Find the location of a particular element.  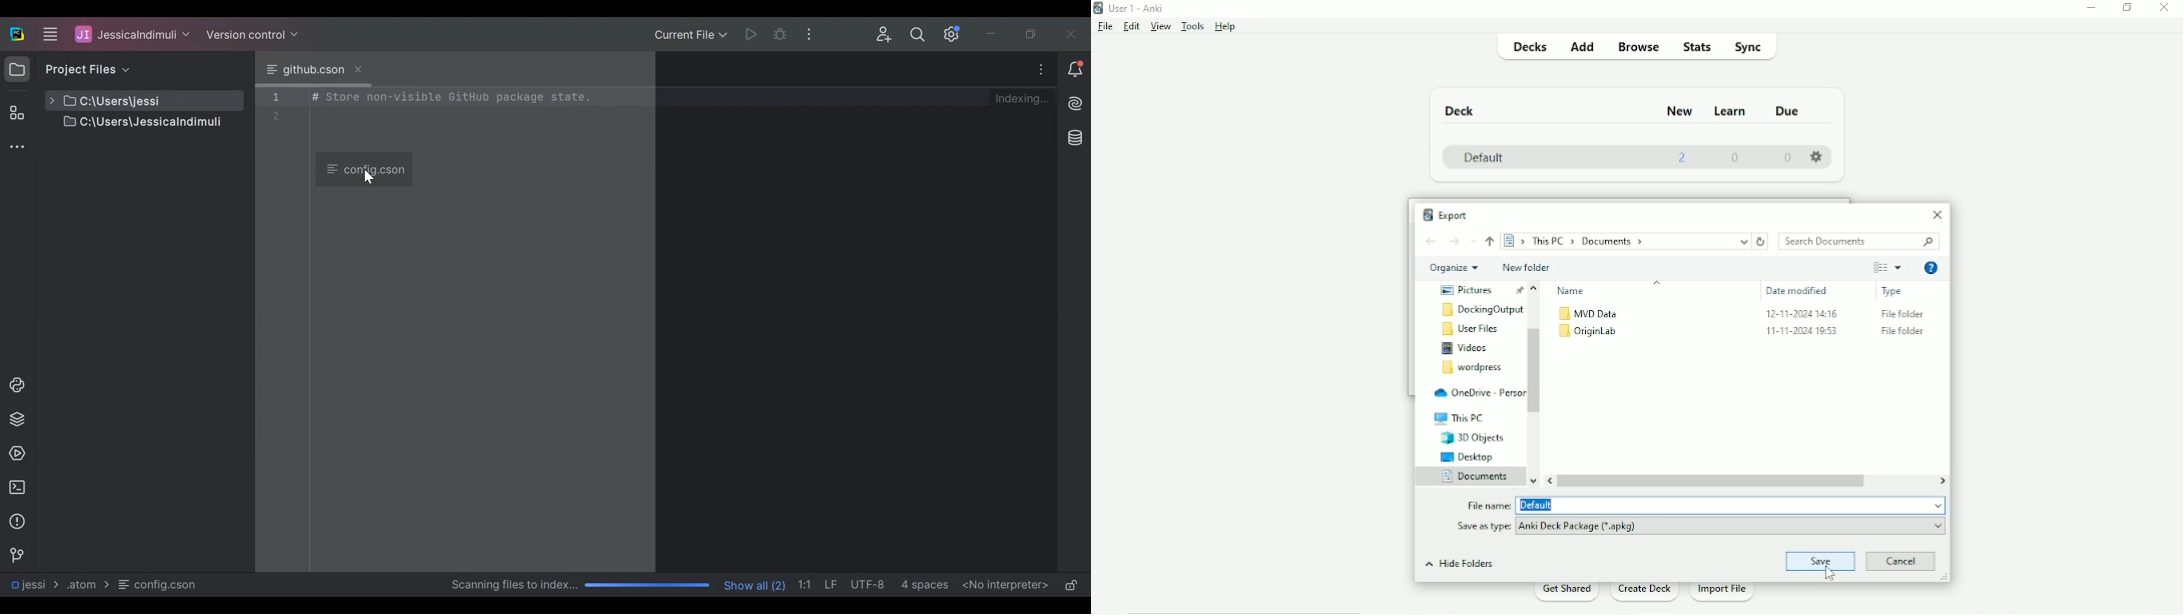

Videos is located at coordinates (1468, 348).